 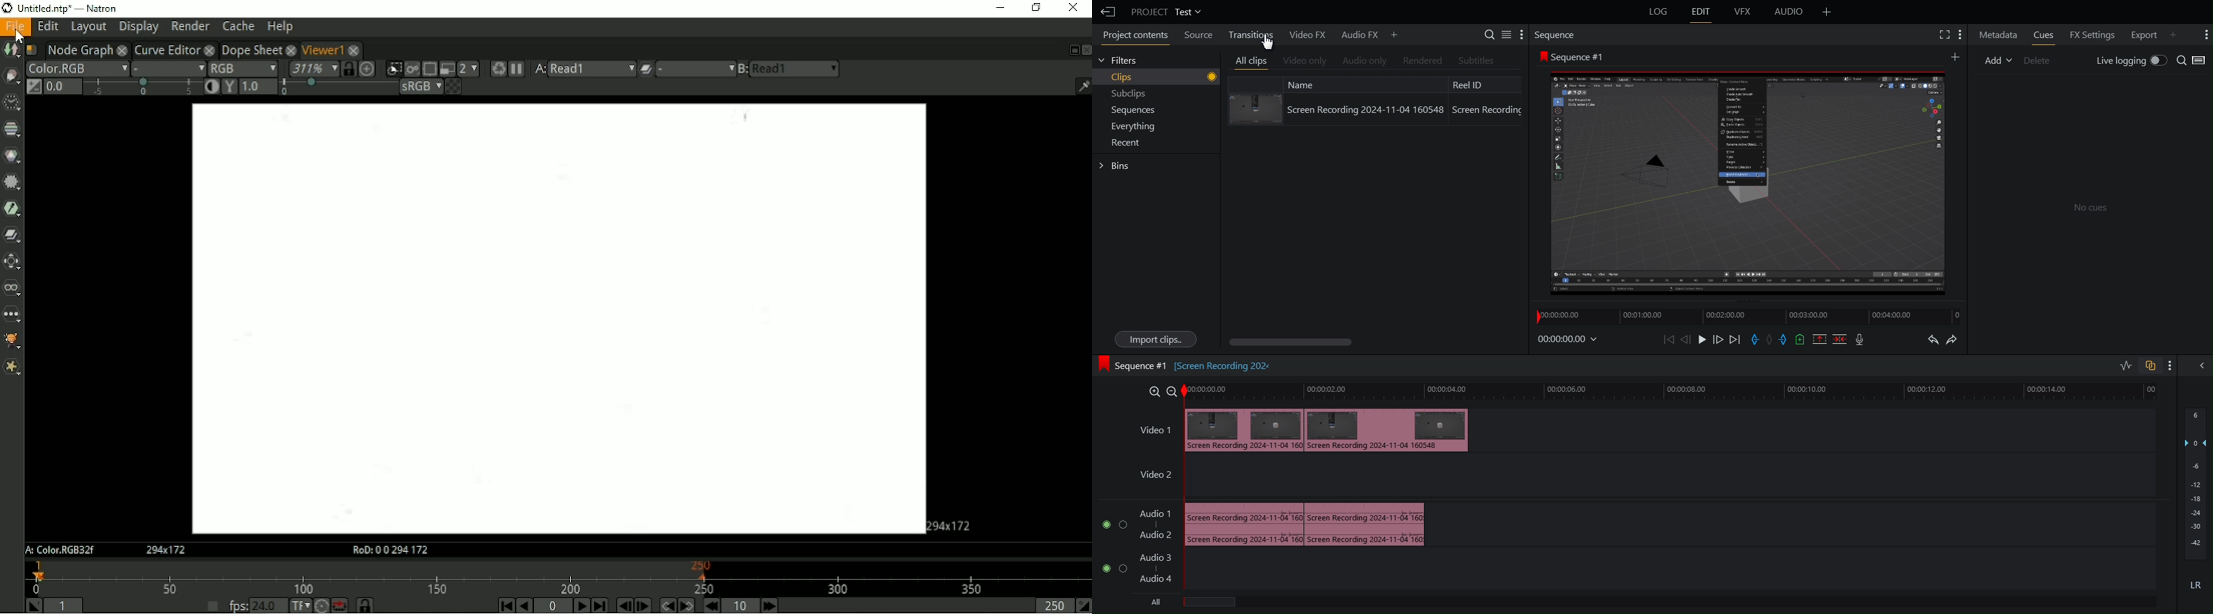 What do you see at coordinates (1860, 340) in the screenshot?
I see `Mic` at bounding box center [1860, 340].